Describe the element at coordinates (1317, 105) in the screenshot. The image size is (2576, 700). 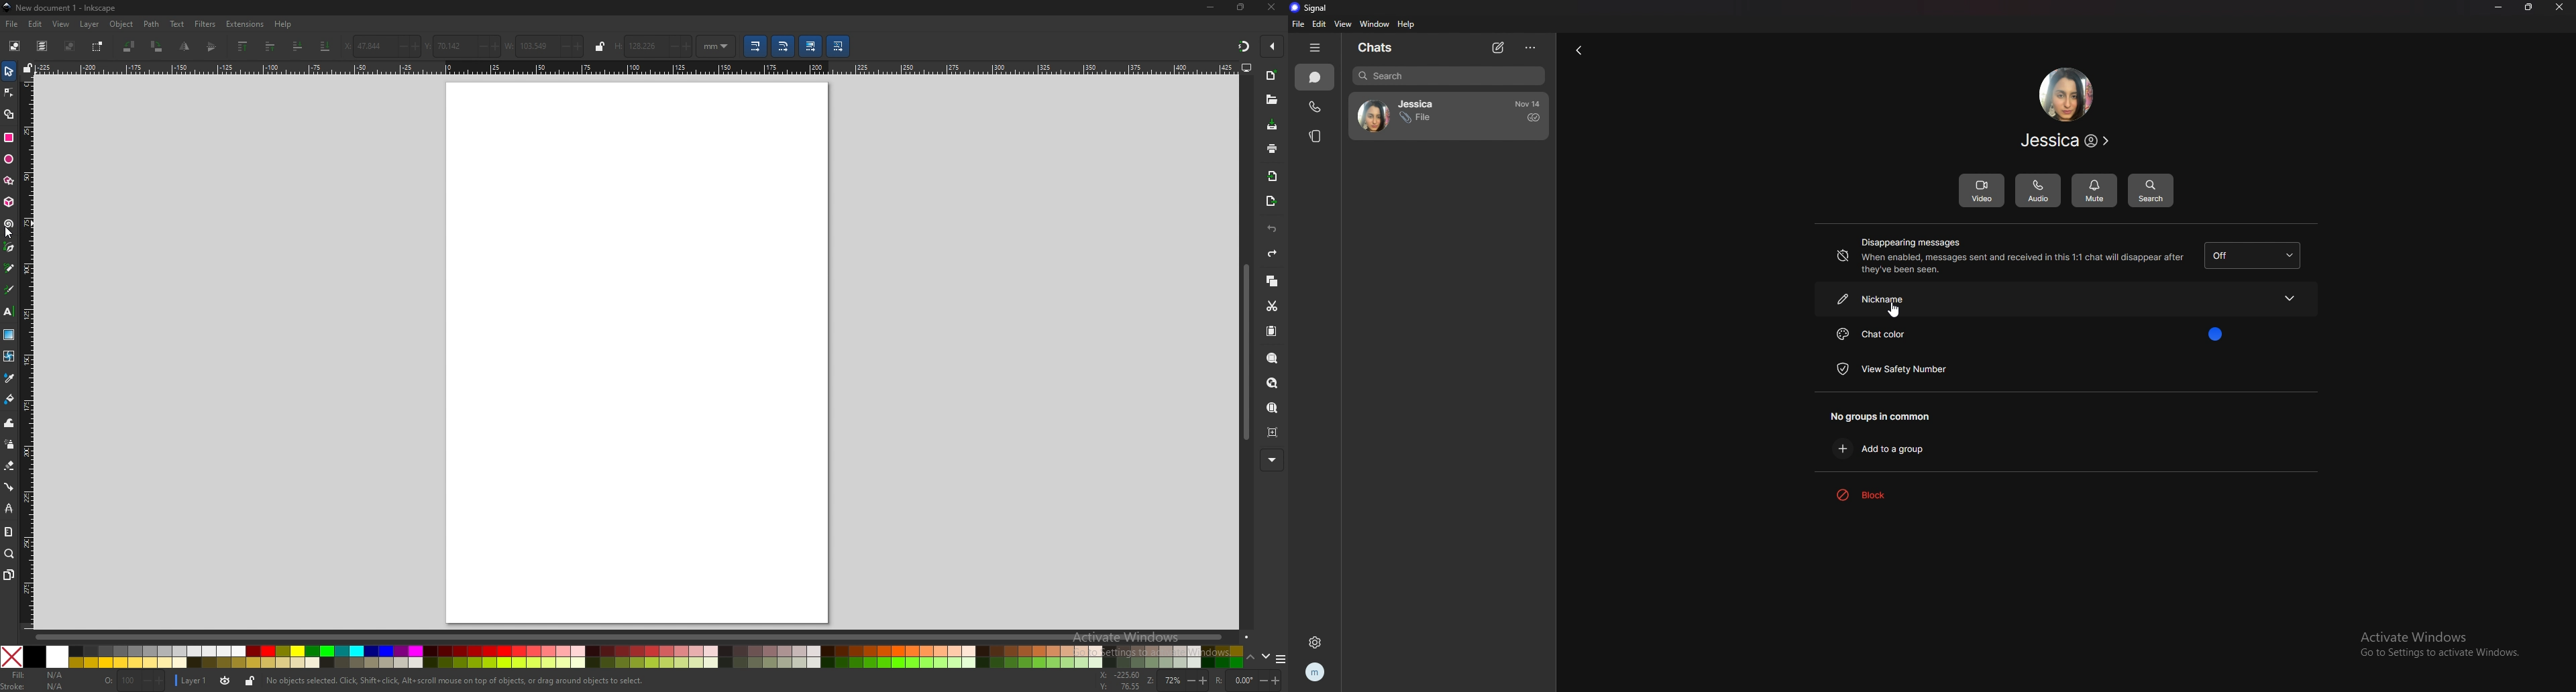
I see `calls` at that location.